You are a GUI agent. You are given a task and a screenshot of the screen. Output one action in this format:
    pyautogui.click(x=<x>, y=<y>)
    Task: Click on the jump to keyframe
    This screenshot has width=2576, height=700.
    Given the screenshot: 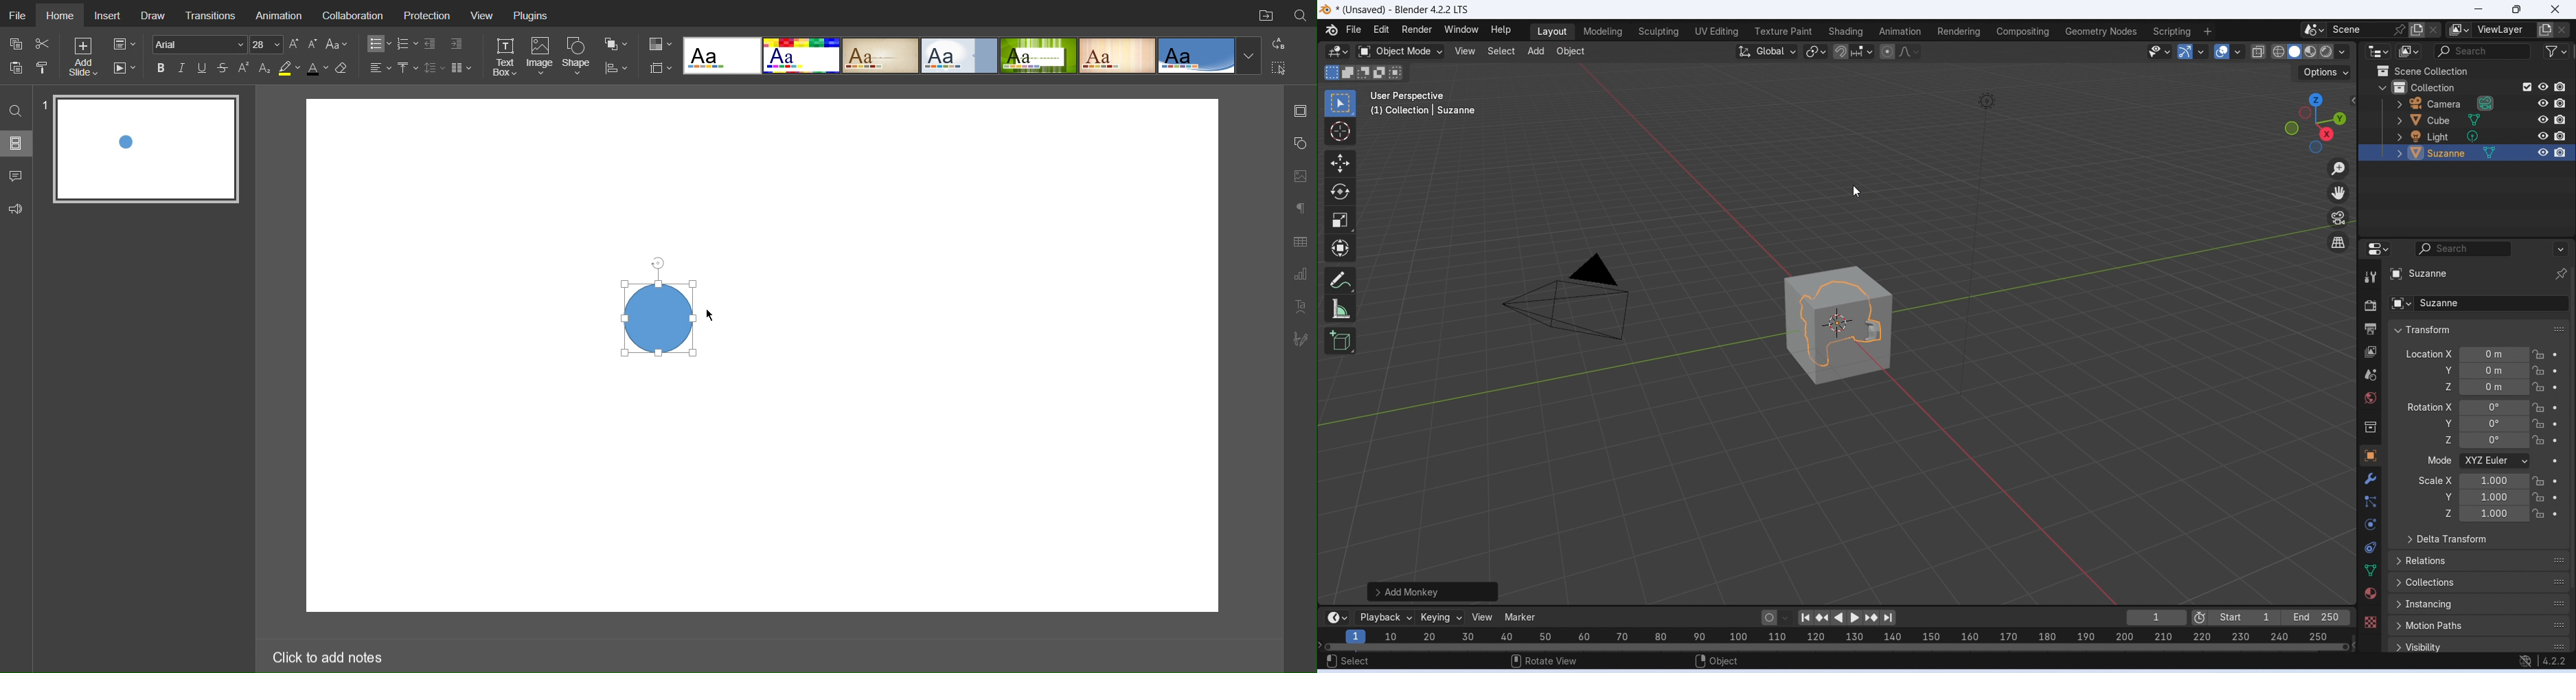 What is the action you would take?
    pyautogui.click(x=1873, y=618)
    